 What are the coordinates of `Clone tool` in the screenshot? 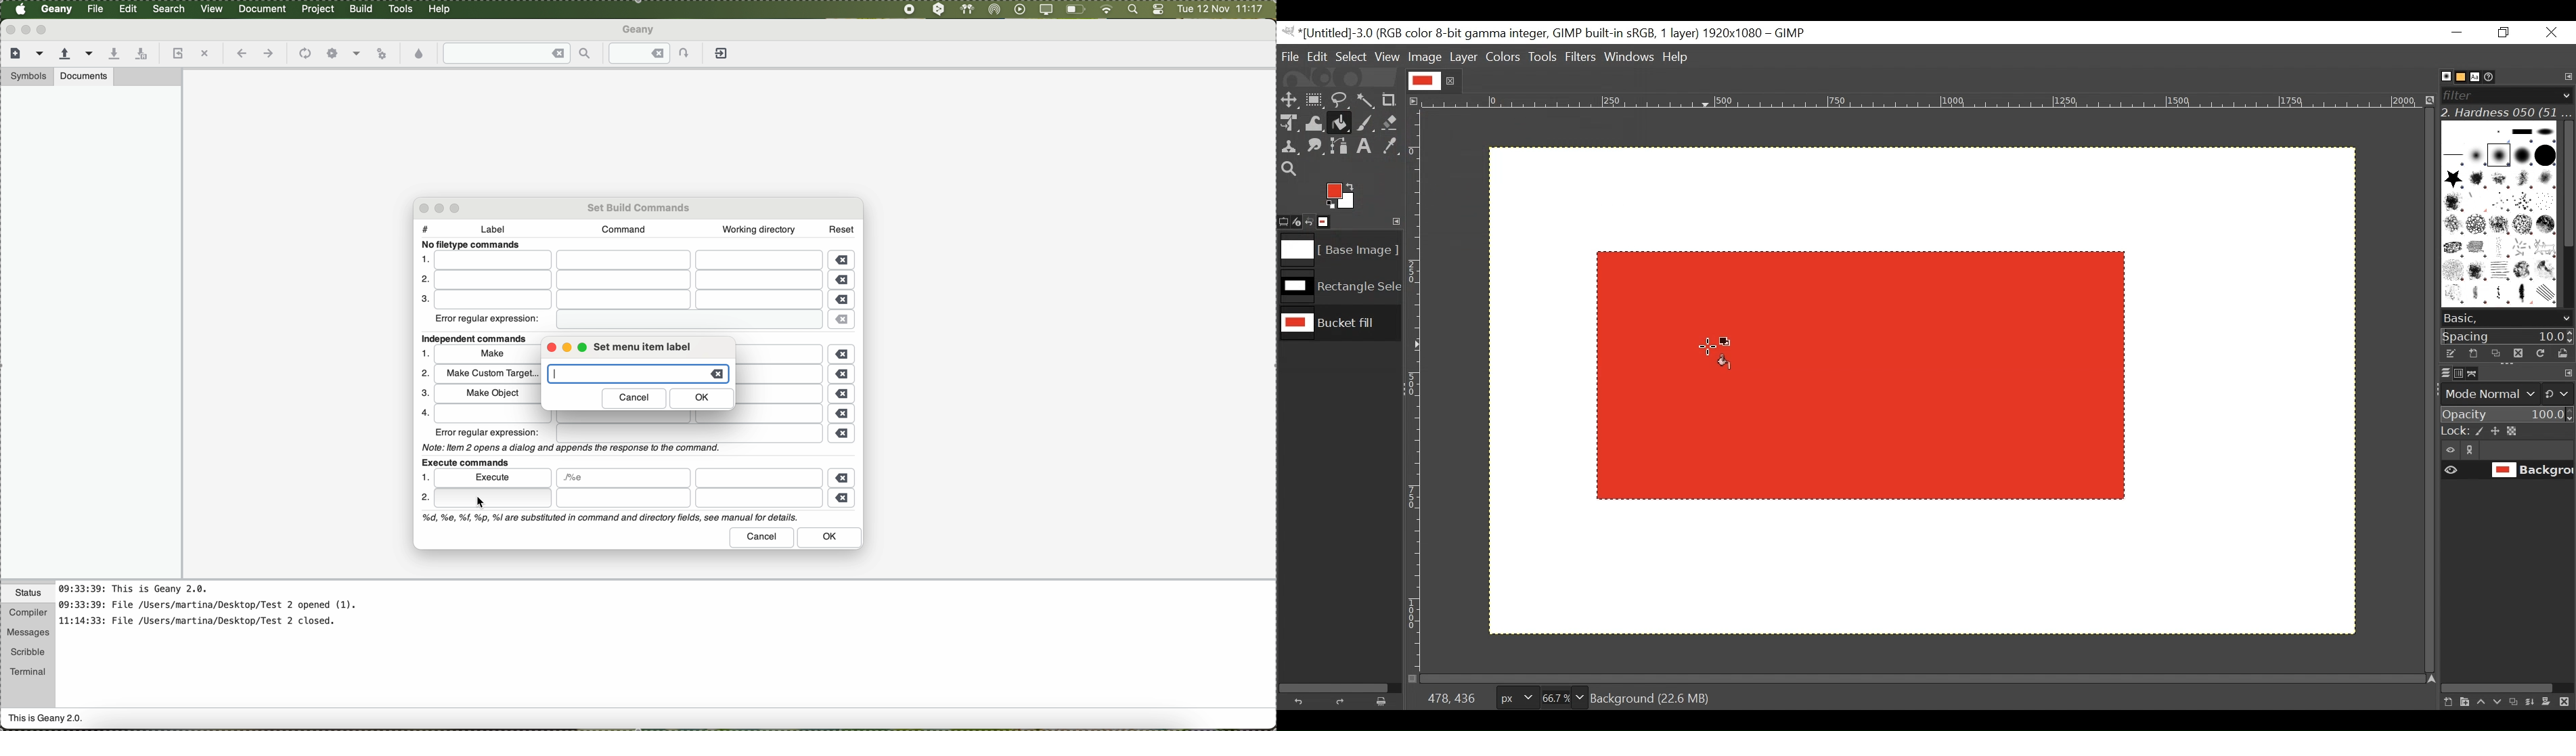 It's located at (1289, 147).